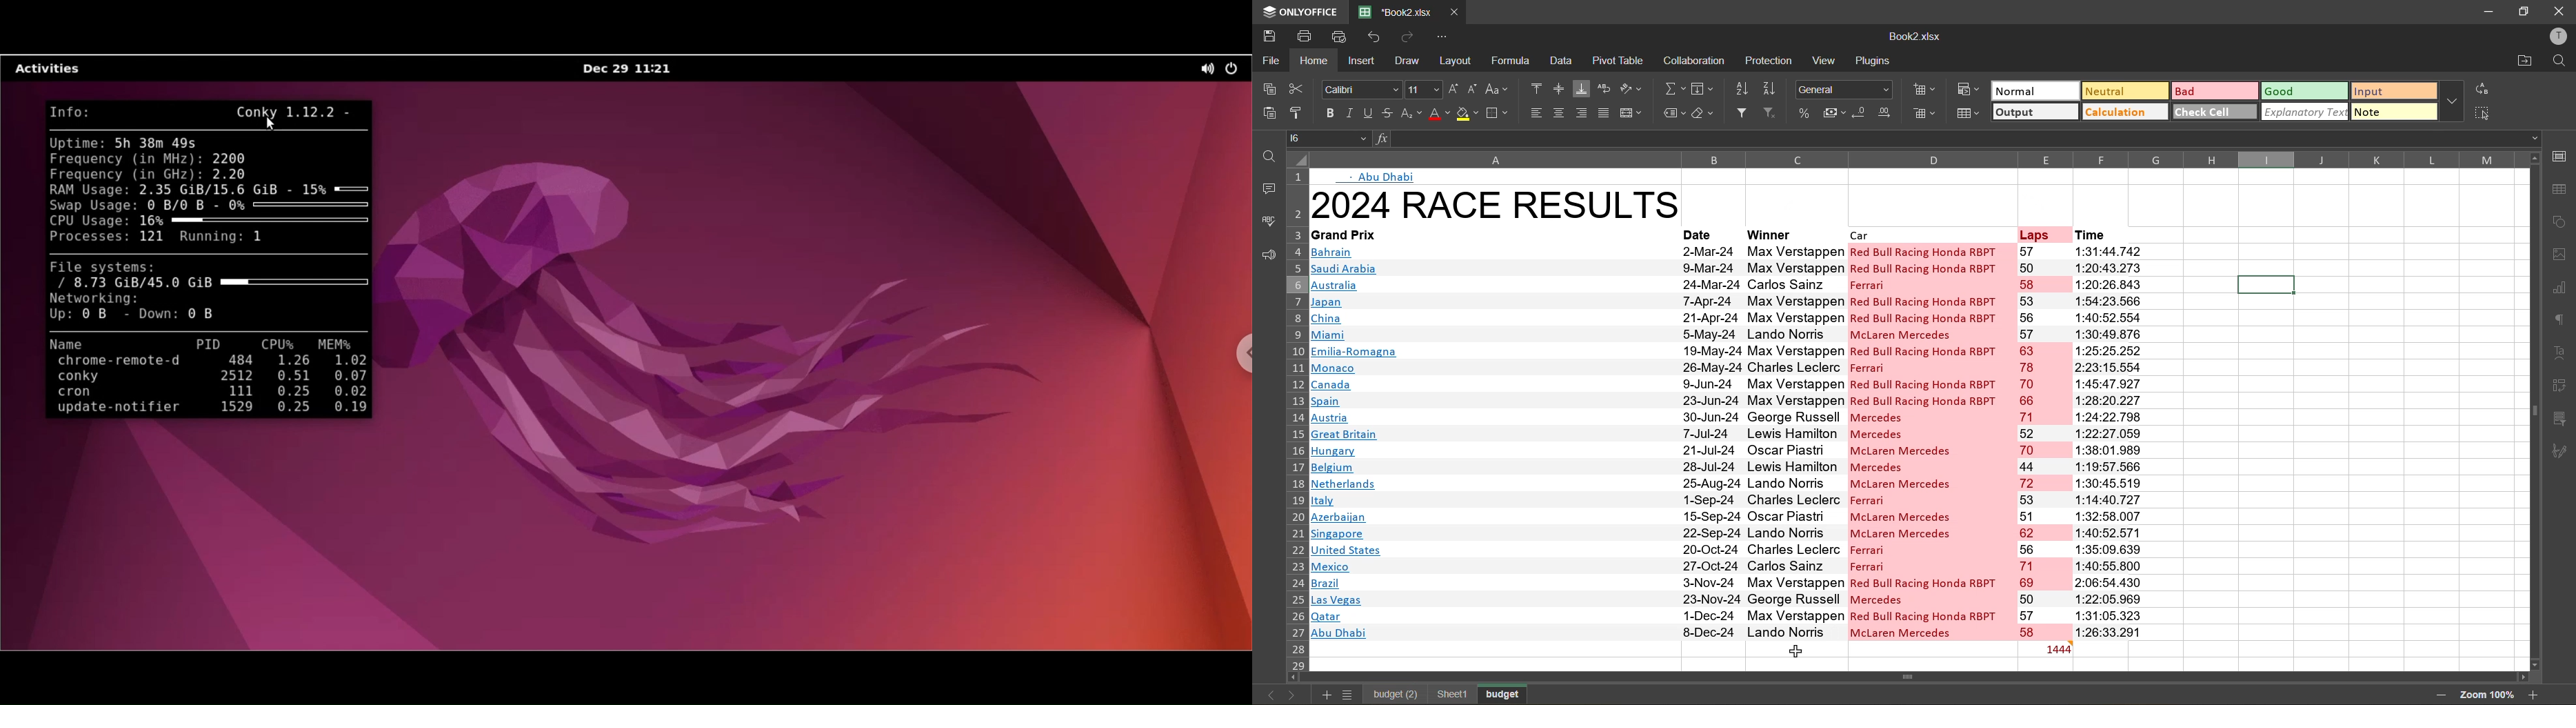 This screenshot has width=2576, height=728. Describe the element at coordinates (1331, 137) in the screenshot. I see `cell address` at that location.